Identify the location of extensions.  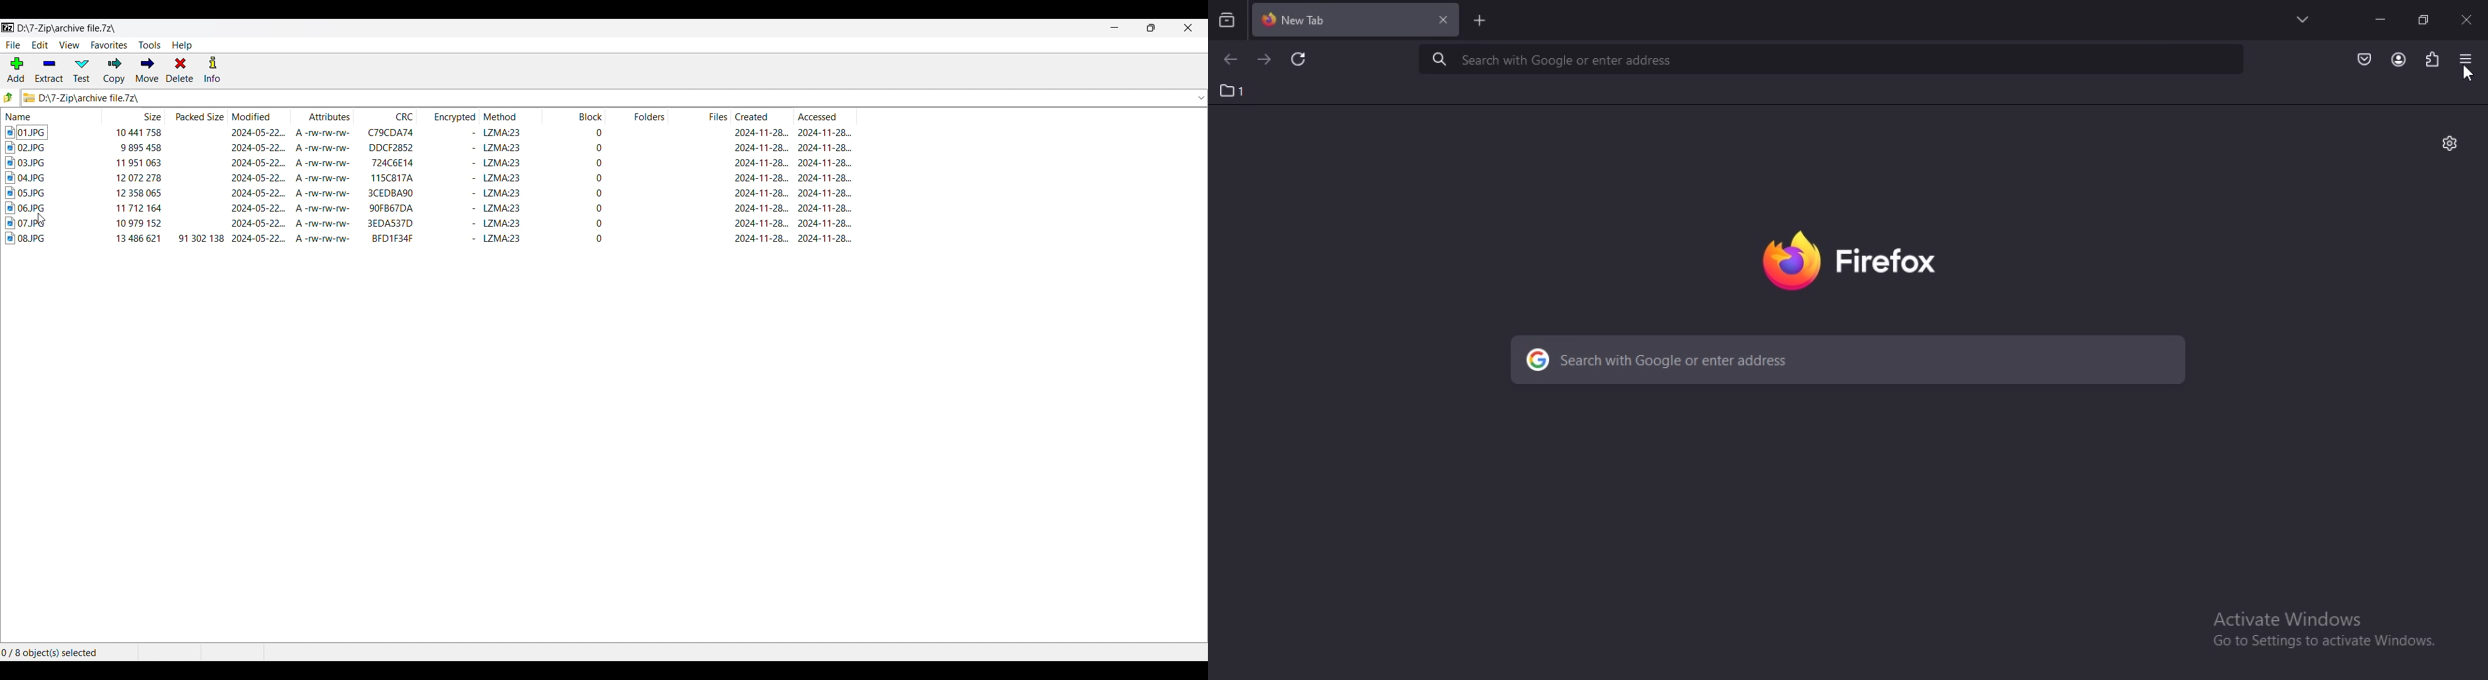
(2433, 58).